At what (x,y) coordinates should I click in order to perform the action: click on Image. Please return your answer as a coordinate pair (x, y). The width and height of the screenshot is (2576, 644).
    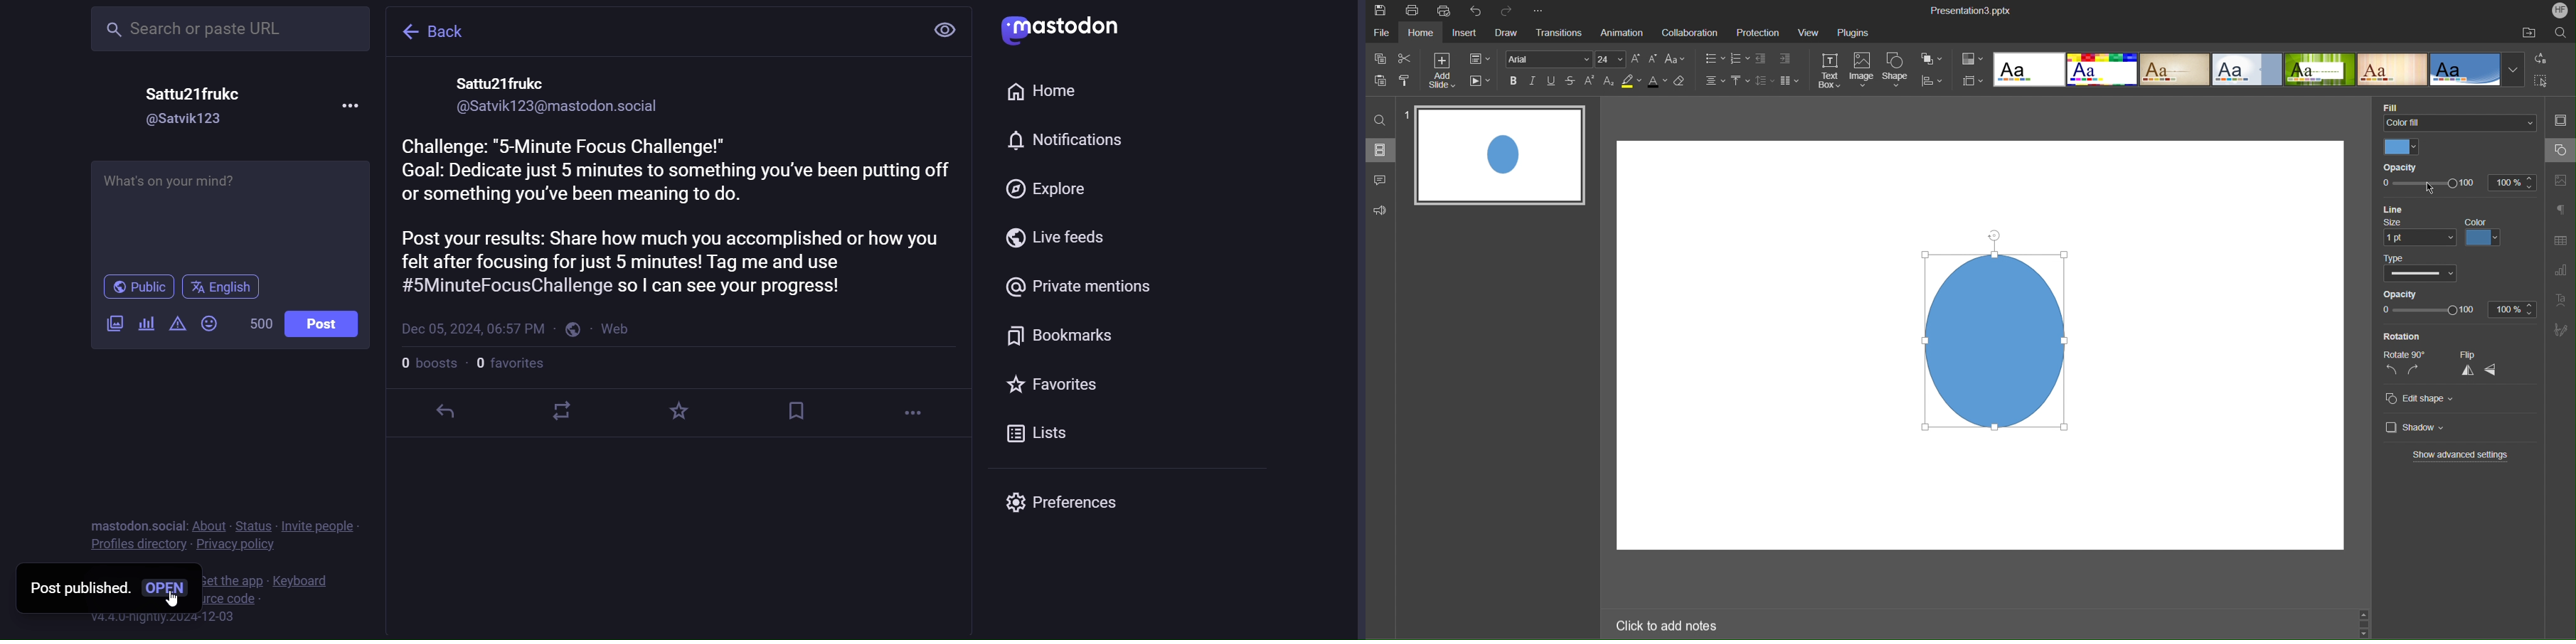
    Looking at the image, I should click on (1992, 331).